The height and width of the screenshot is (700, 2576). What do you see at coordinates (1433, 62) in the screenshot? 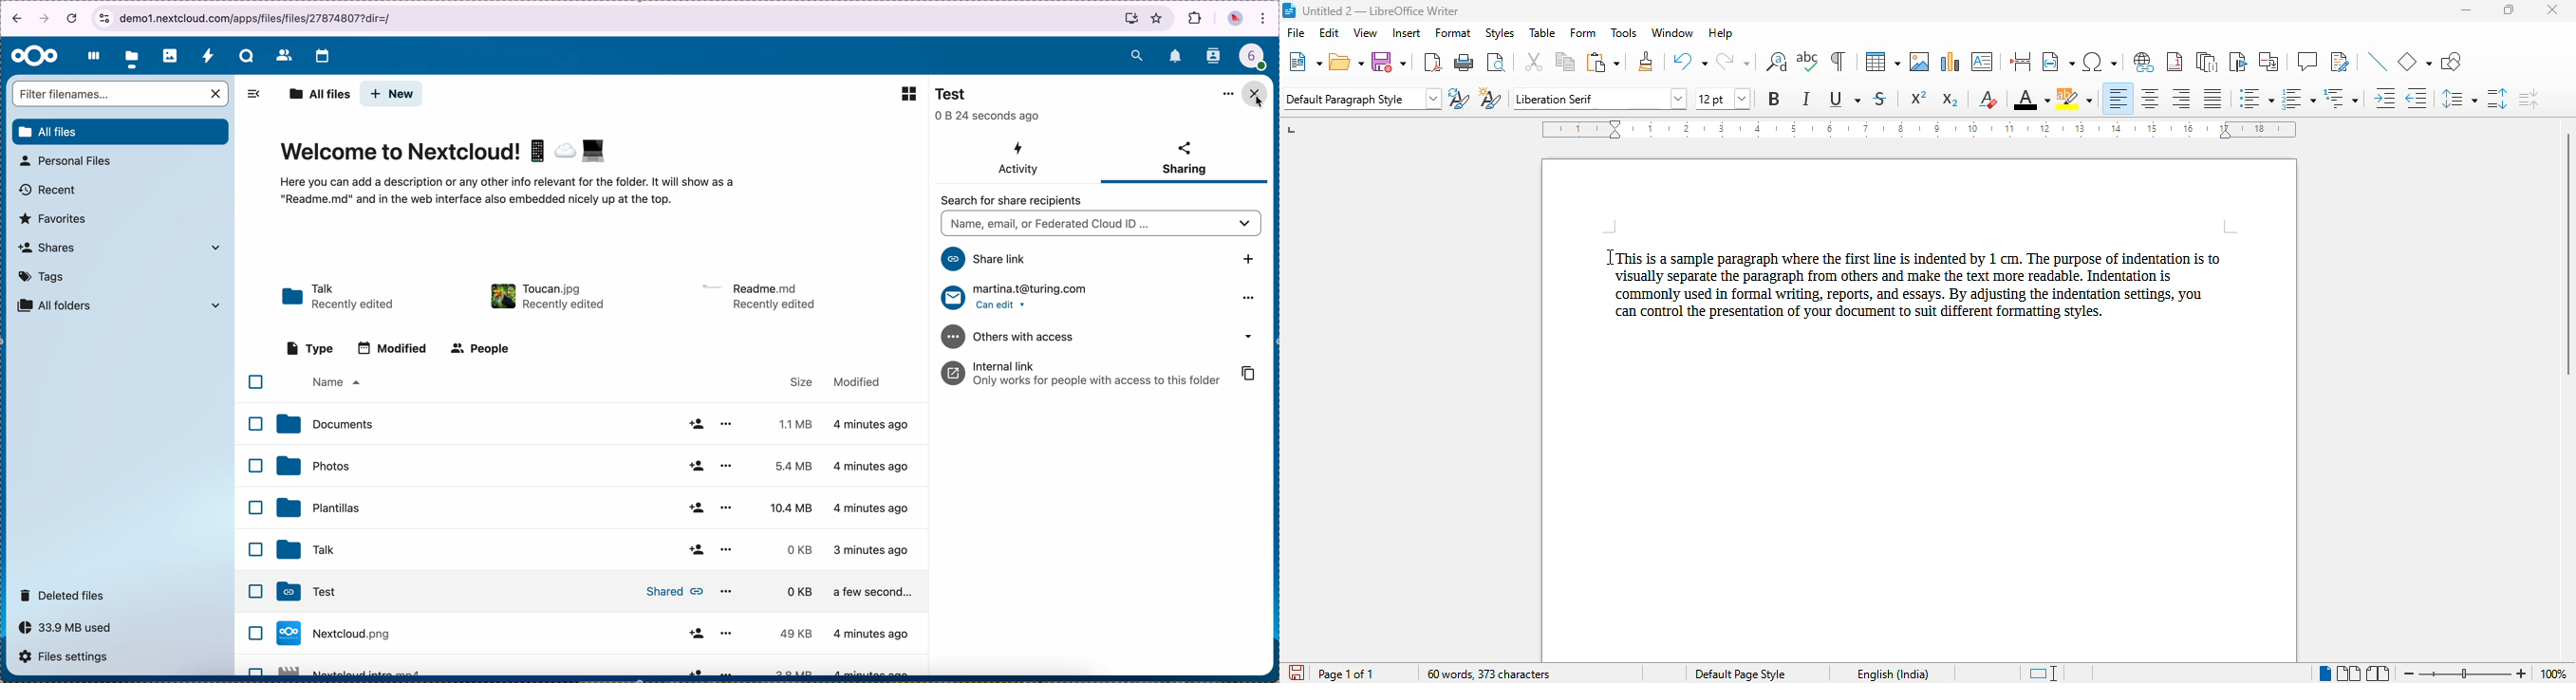
I see `export directly as PDF` at bounding box center [1433, 62].